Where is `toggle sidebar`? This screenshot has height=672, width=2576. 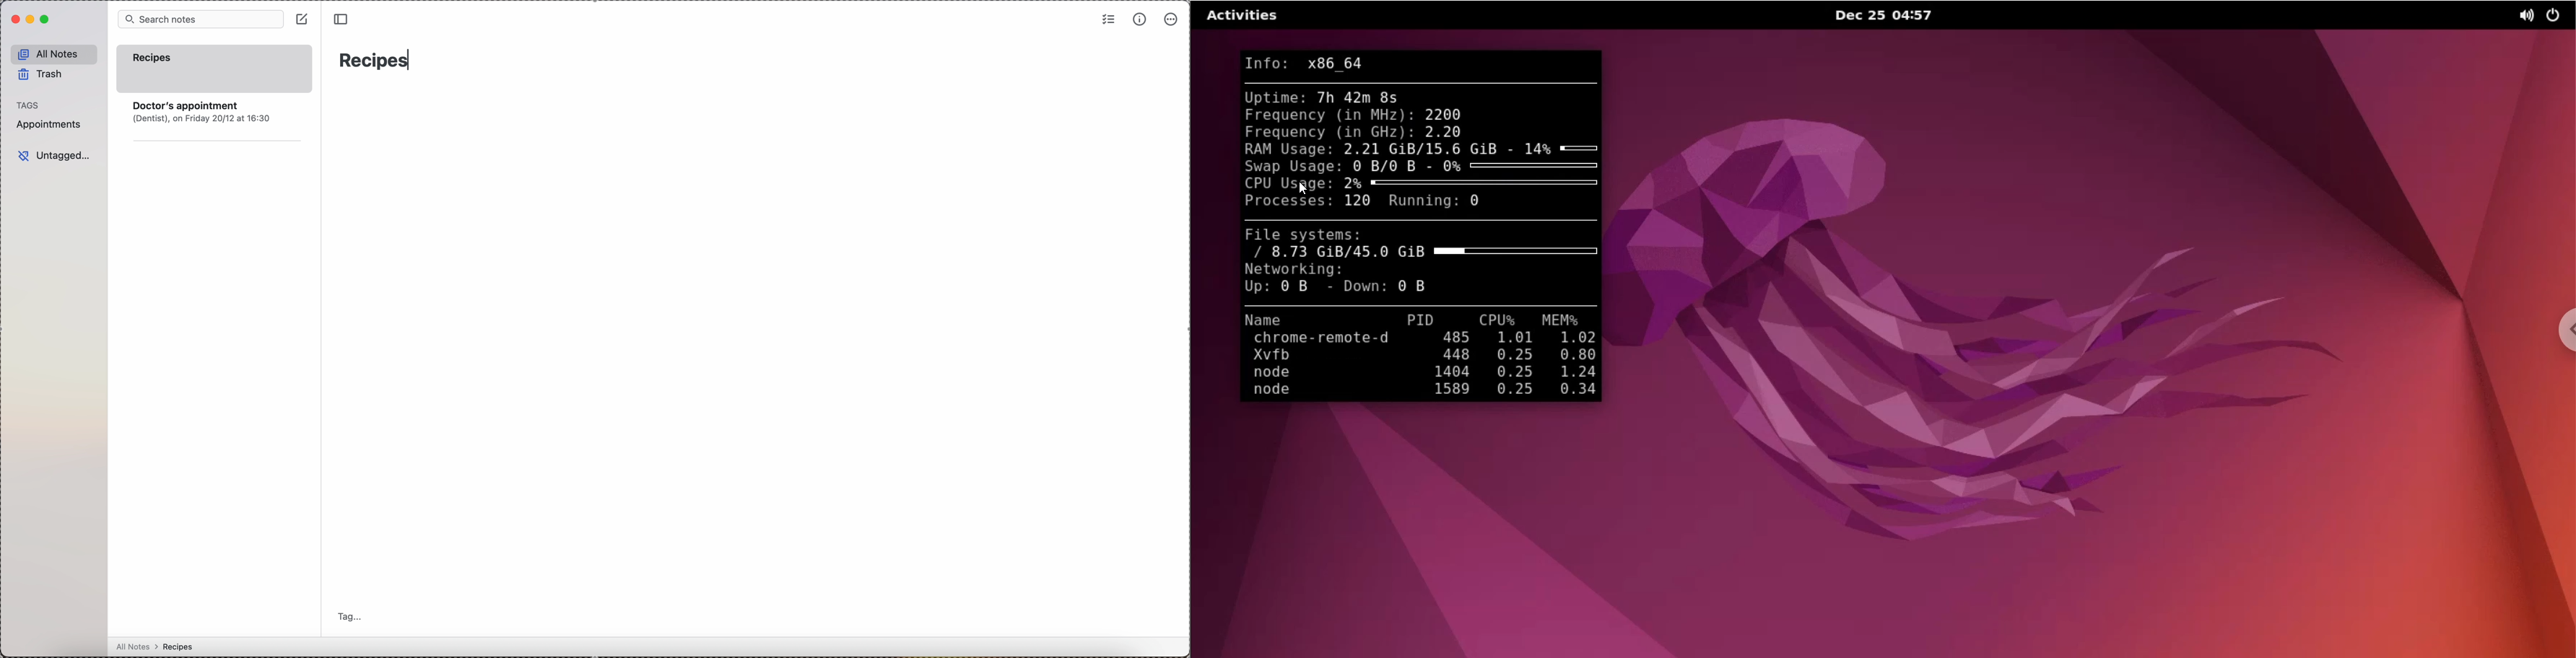
toggle sidebar is located at coordinates (340, 18).